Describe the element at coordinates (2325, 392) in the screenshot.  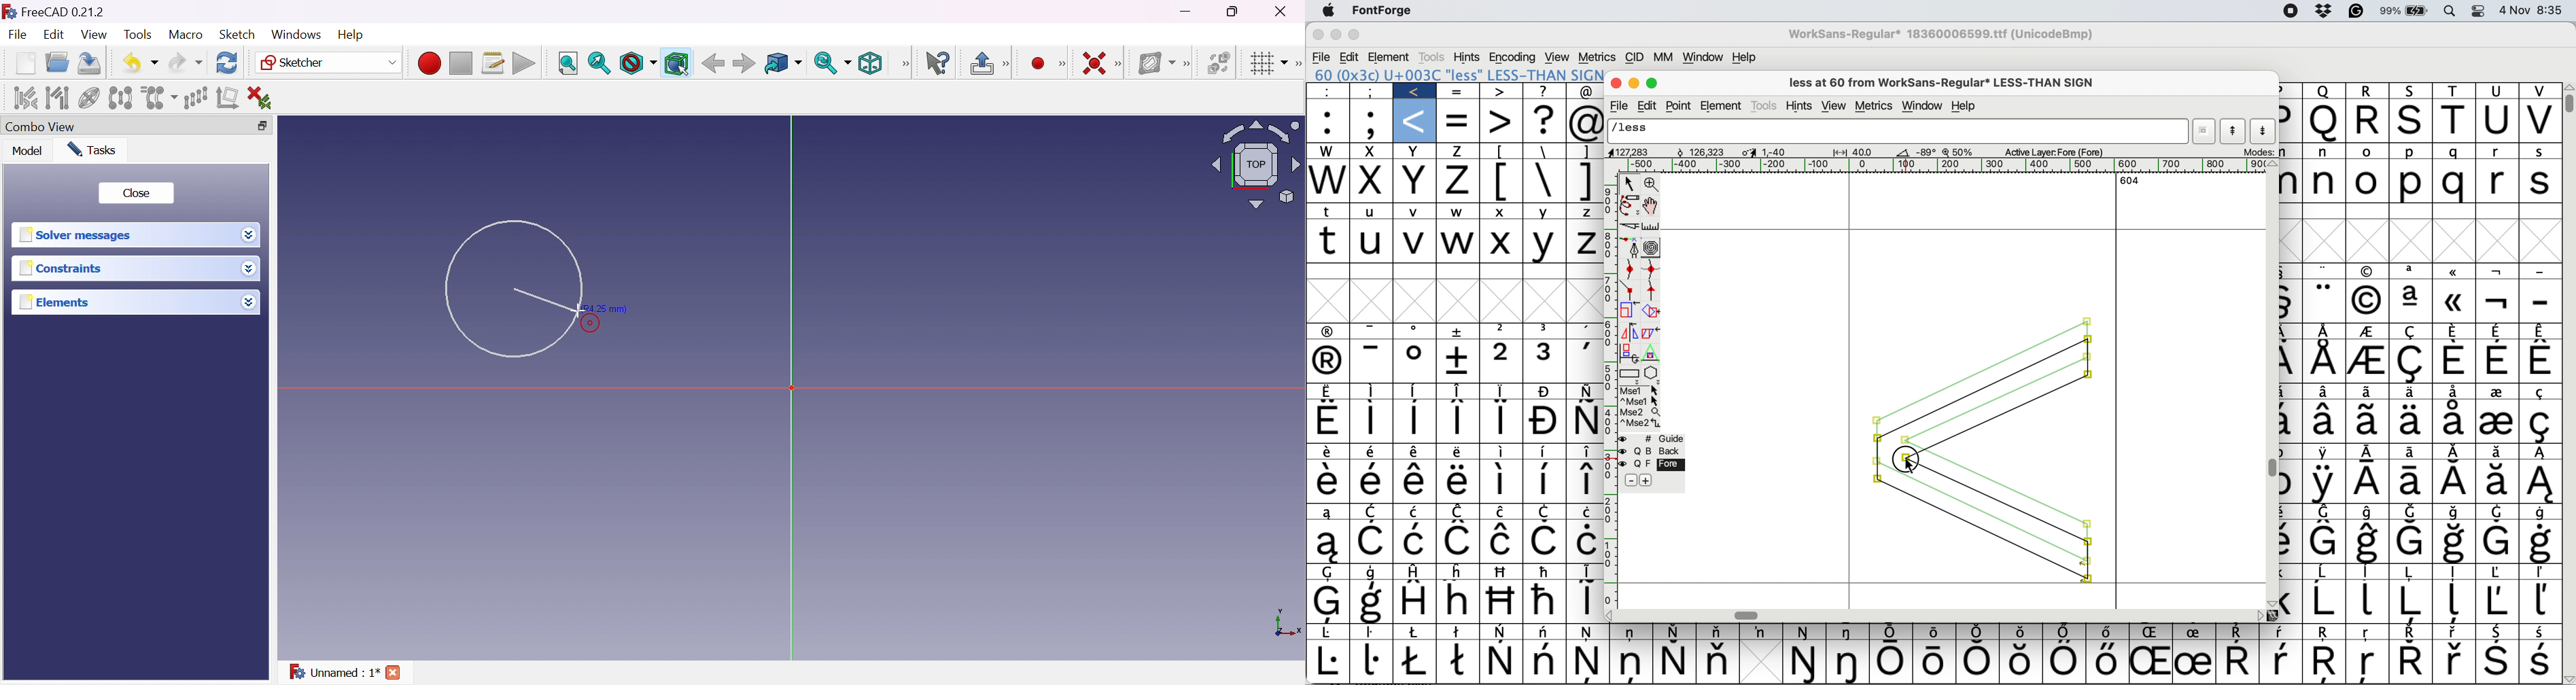
I see `Symbol` at that location.